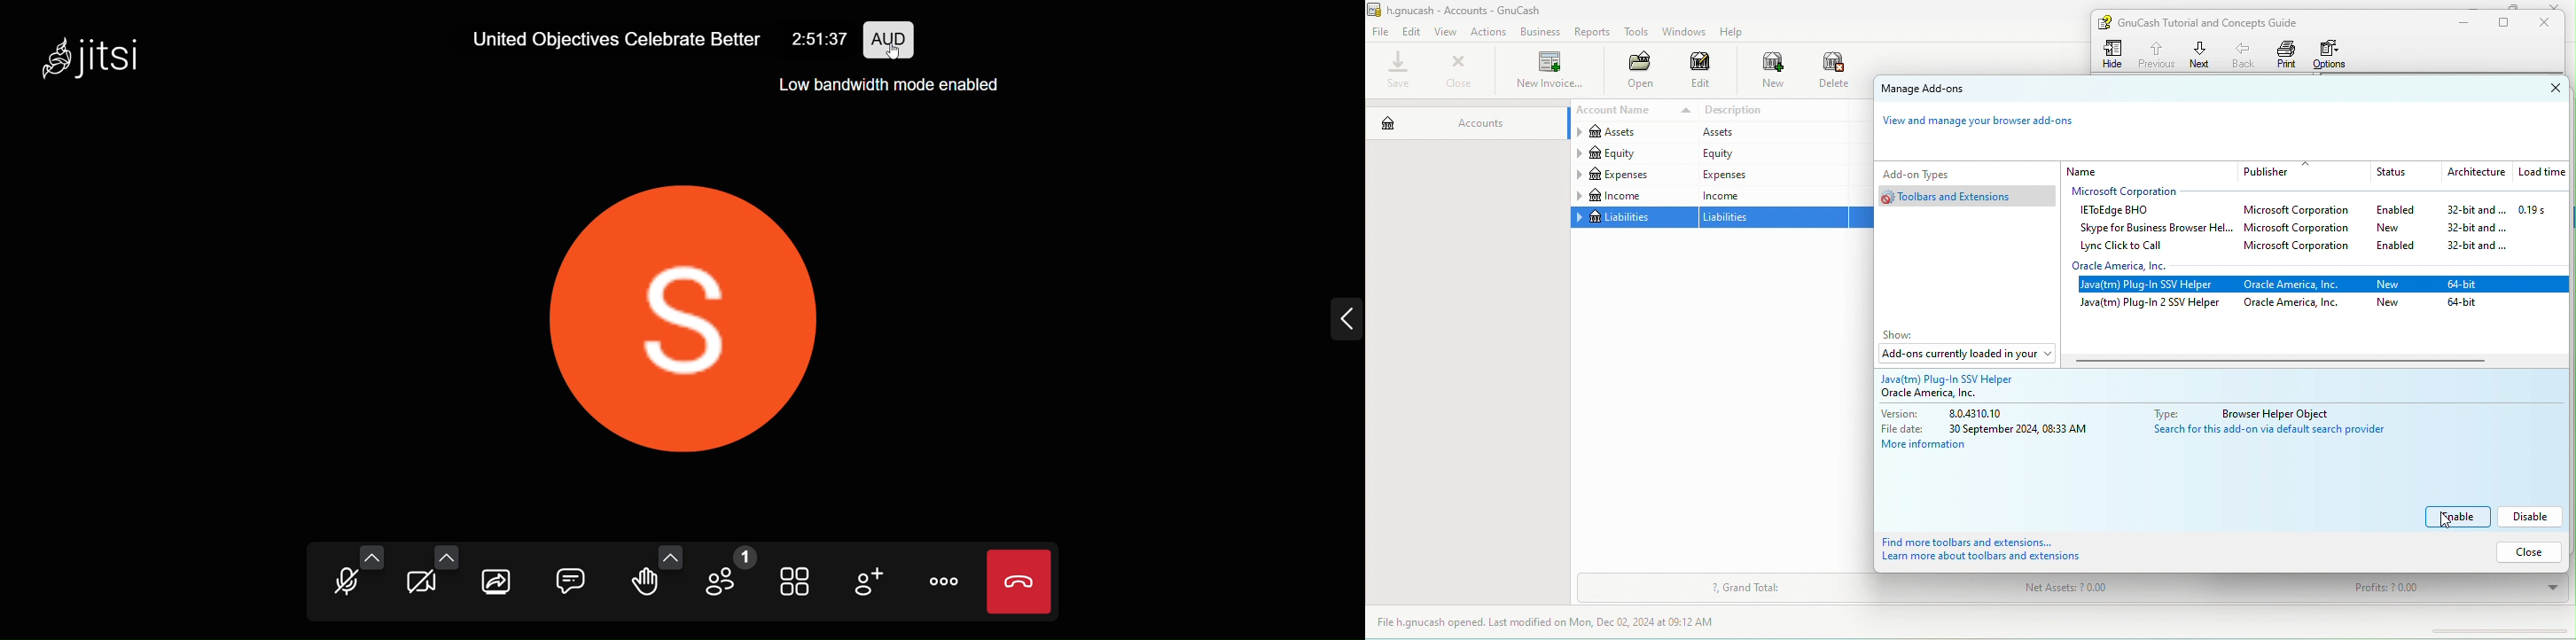 The width and height of the screenshot is (2576, 644). Describe the element at coordinates (2478, 247) in the screenshot. I see `32 bit and` at that location.